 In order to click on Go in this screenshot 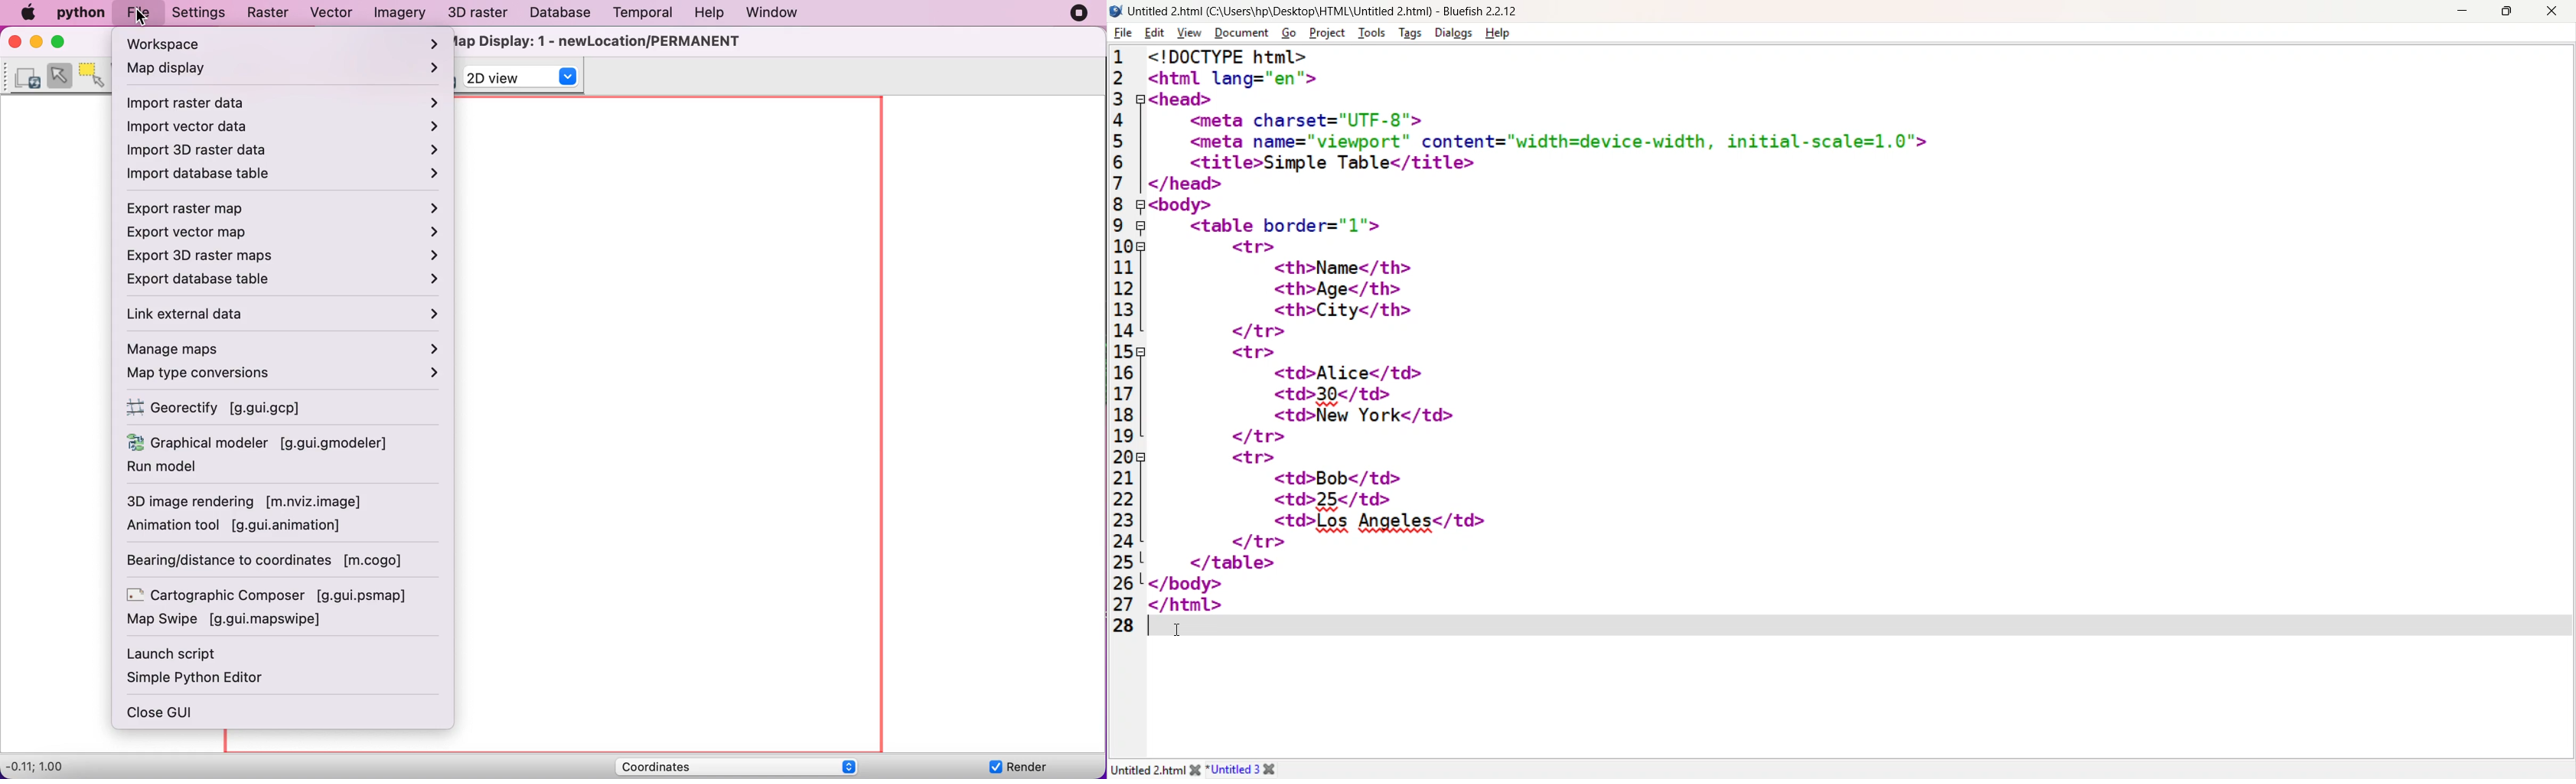, I will do `click(1286, 34)`.